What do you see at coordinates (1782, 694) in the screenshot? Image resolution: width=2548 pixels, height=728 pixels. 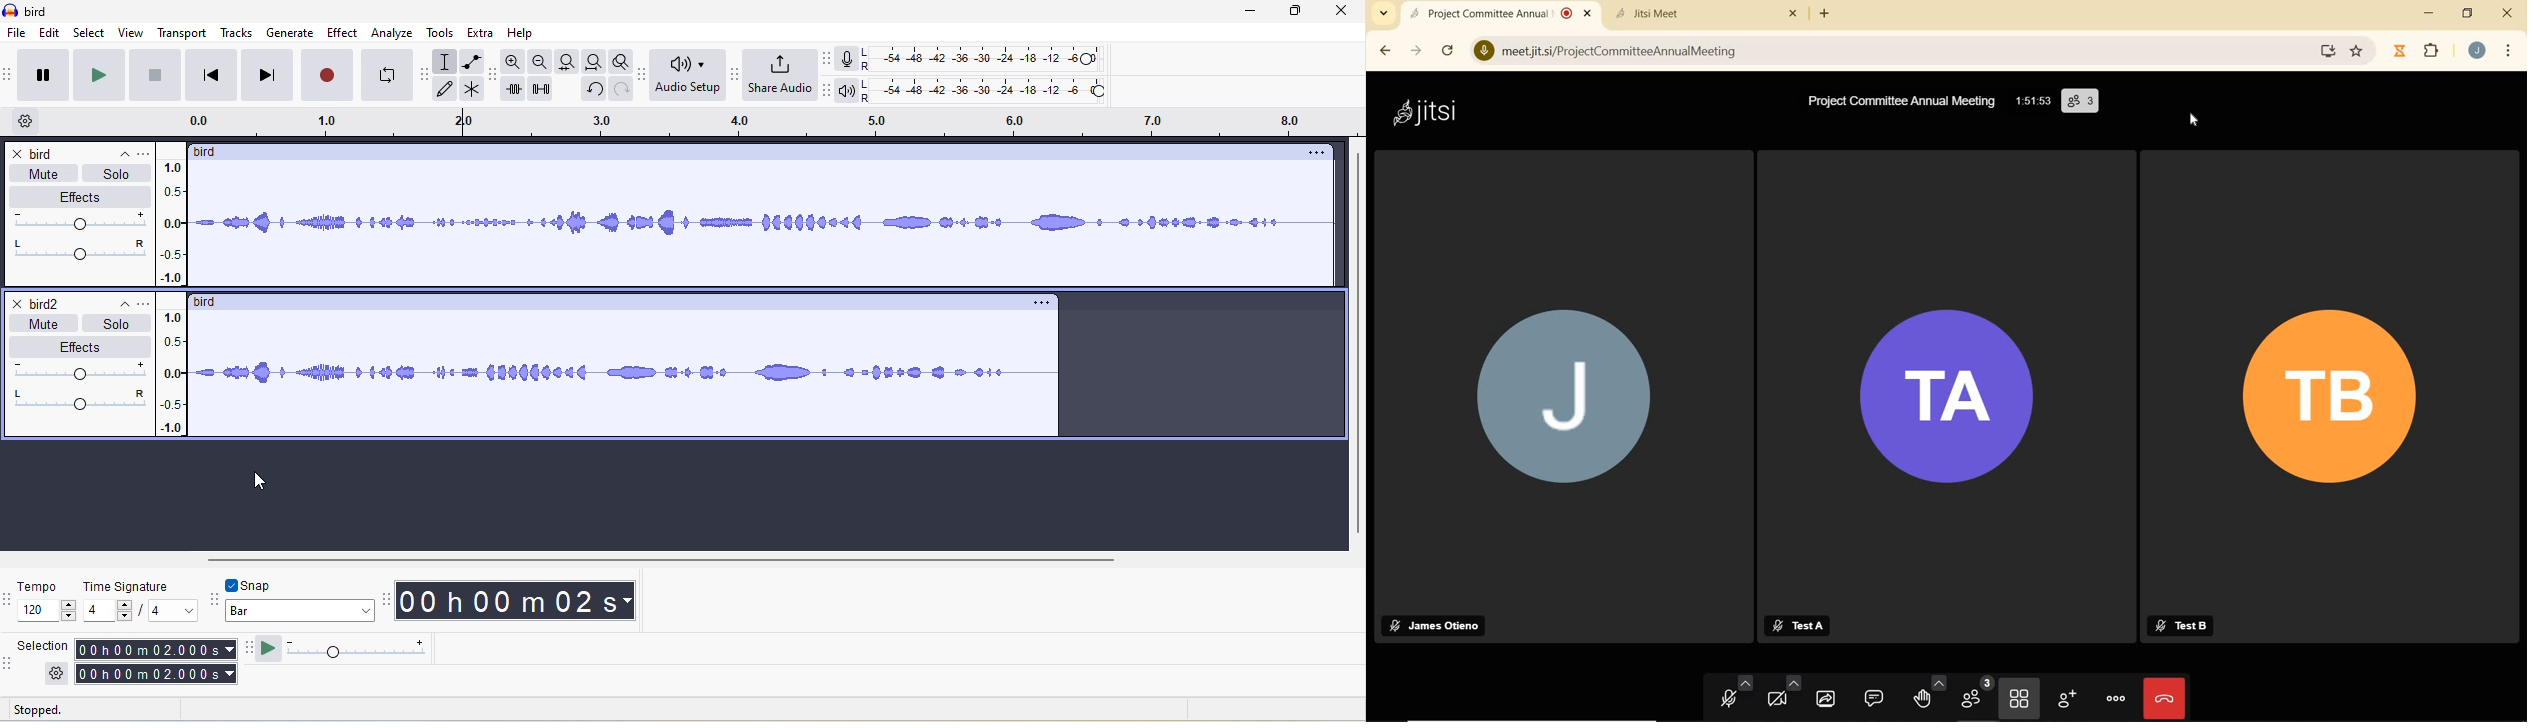 I see `camera` at bounding box center [1782, 694].